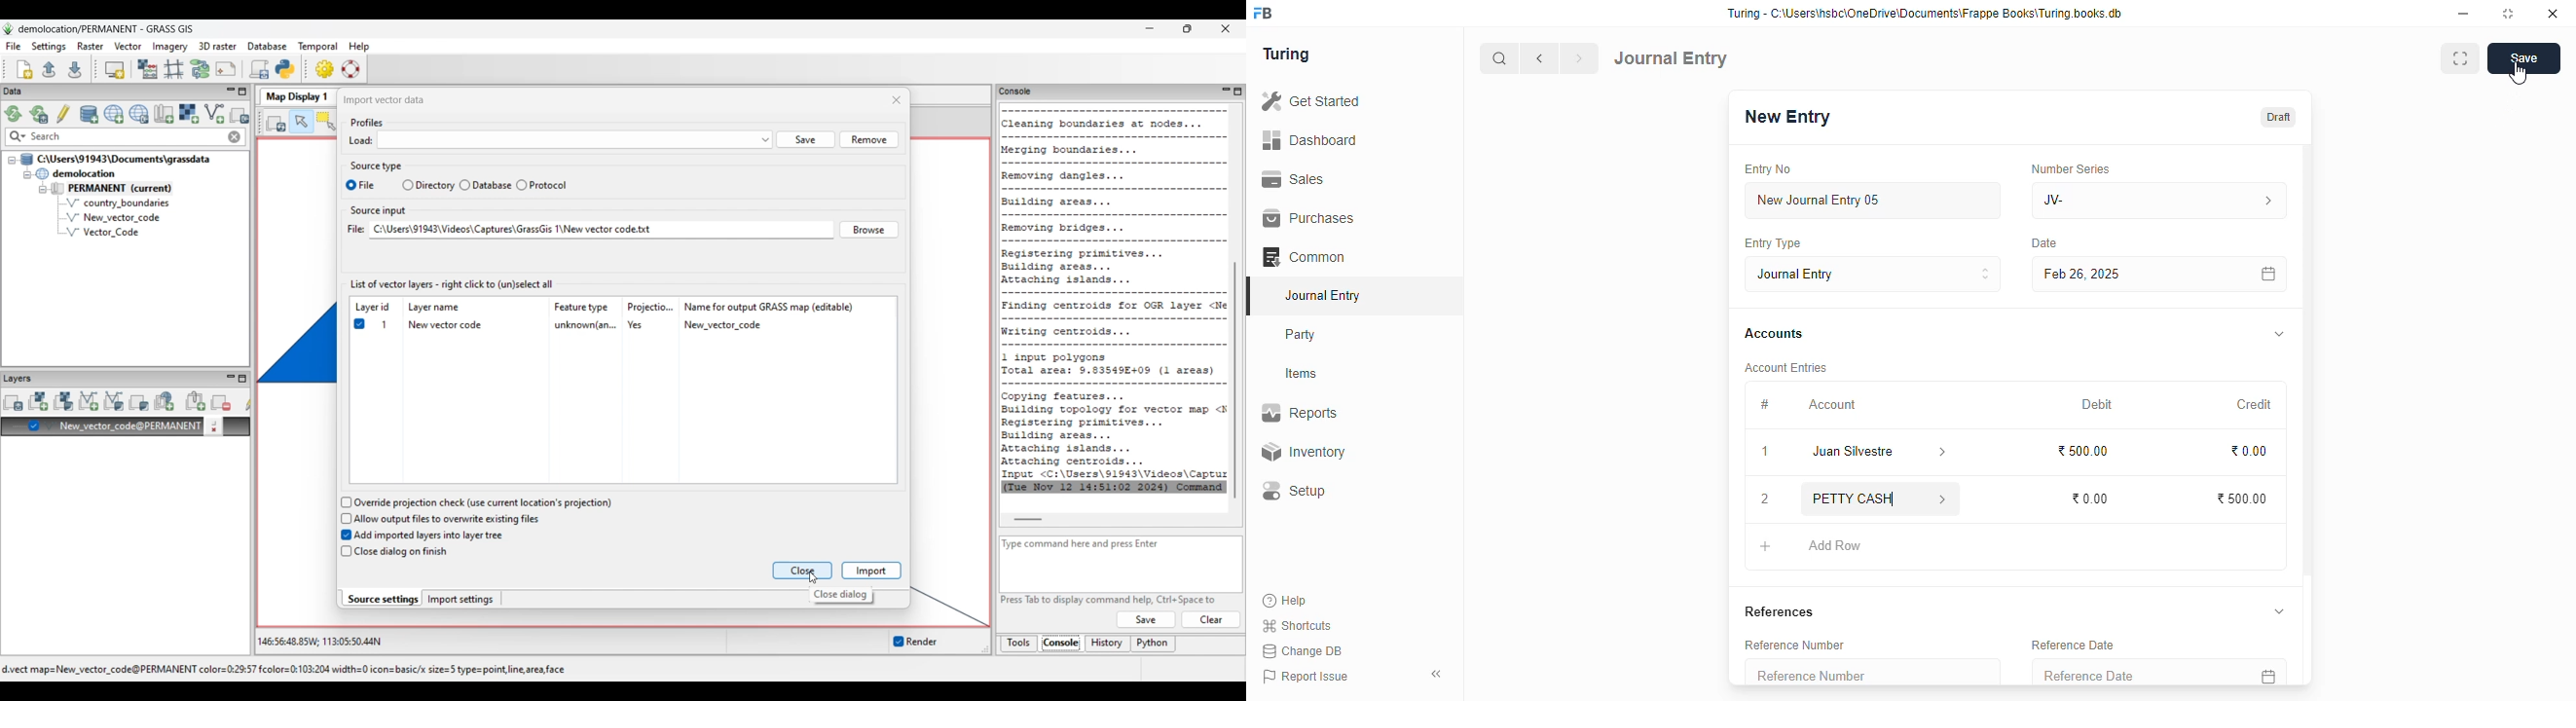  What do you see at coordinates (1301, 413) in the screenshot?
I see `reports` at bounding box center [1301, 413].